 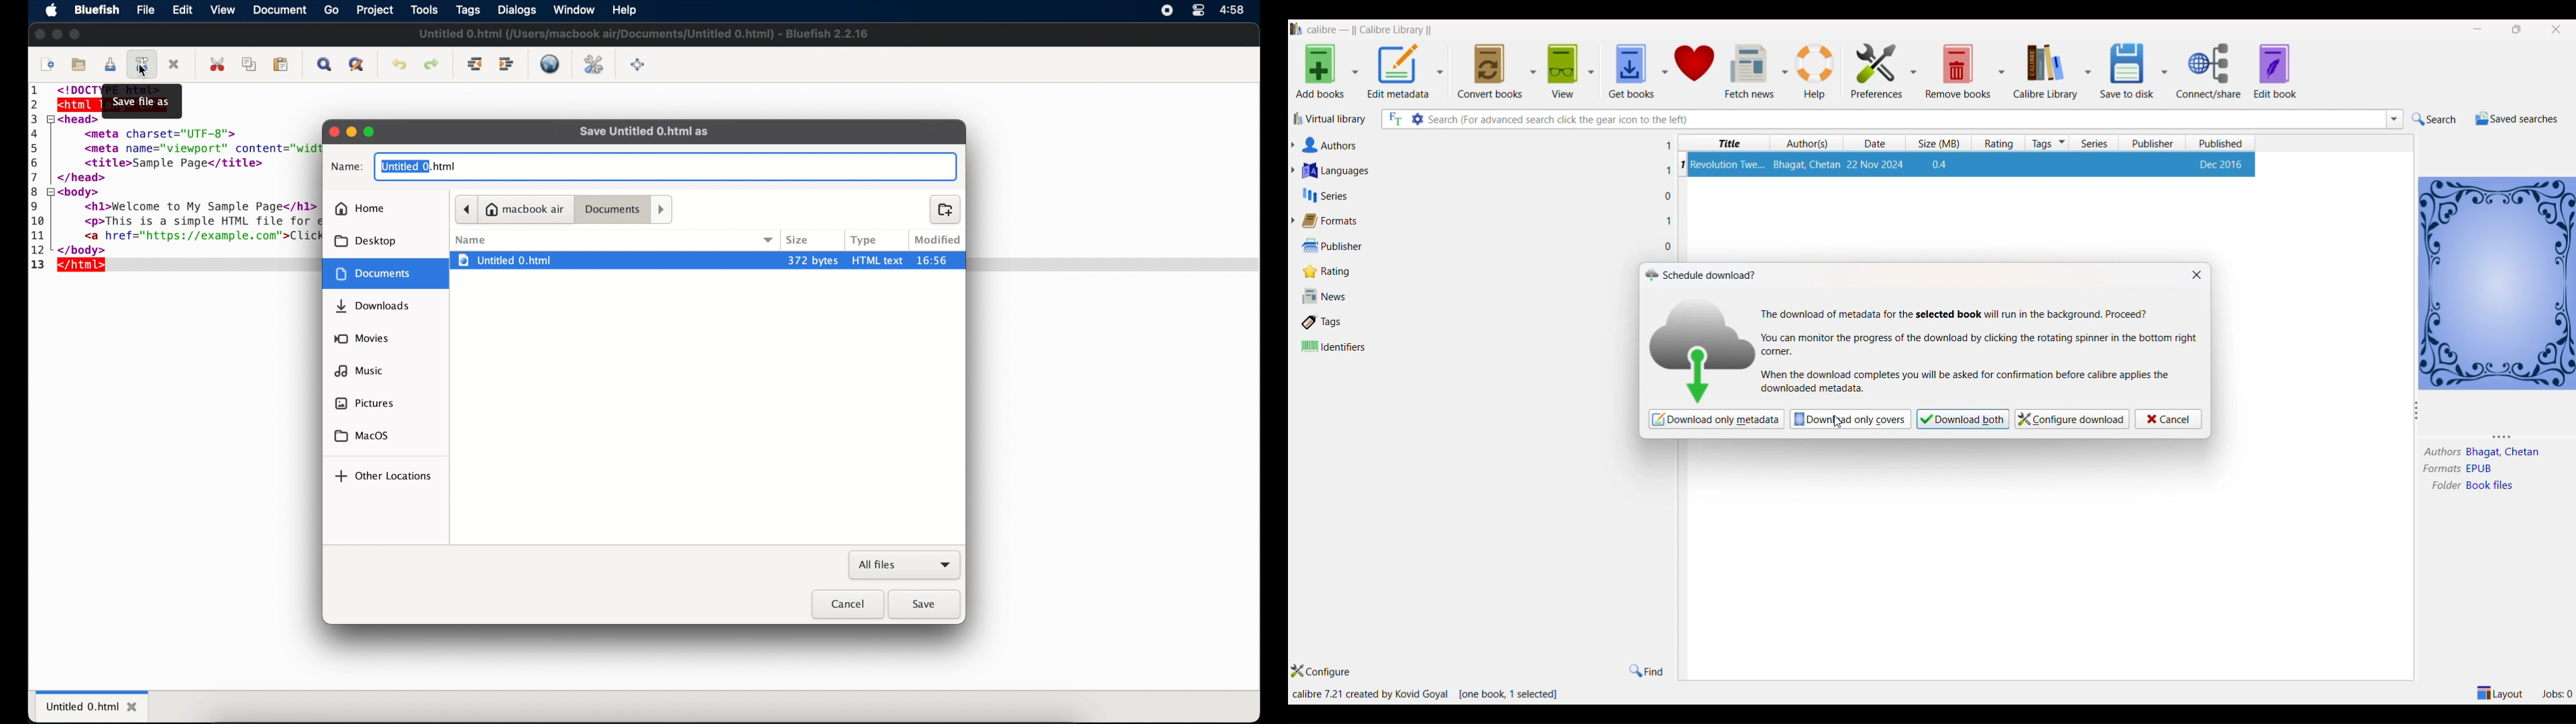 What do you see at coordinates (80, 65) in the screenshot?
I see `open` at bounding box center [80, 65].